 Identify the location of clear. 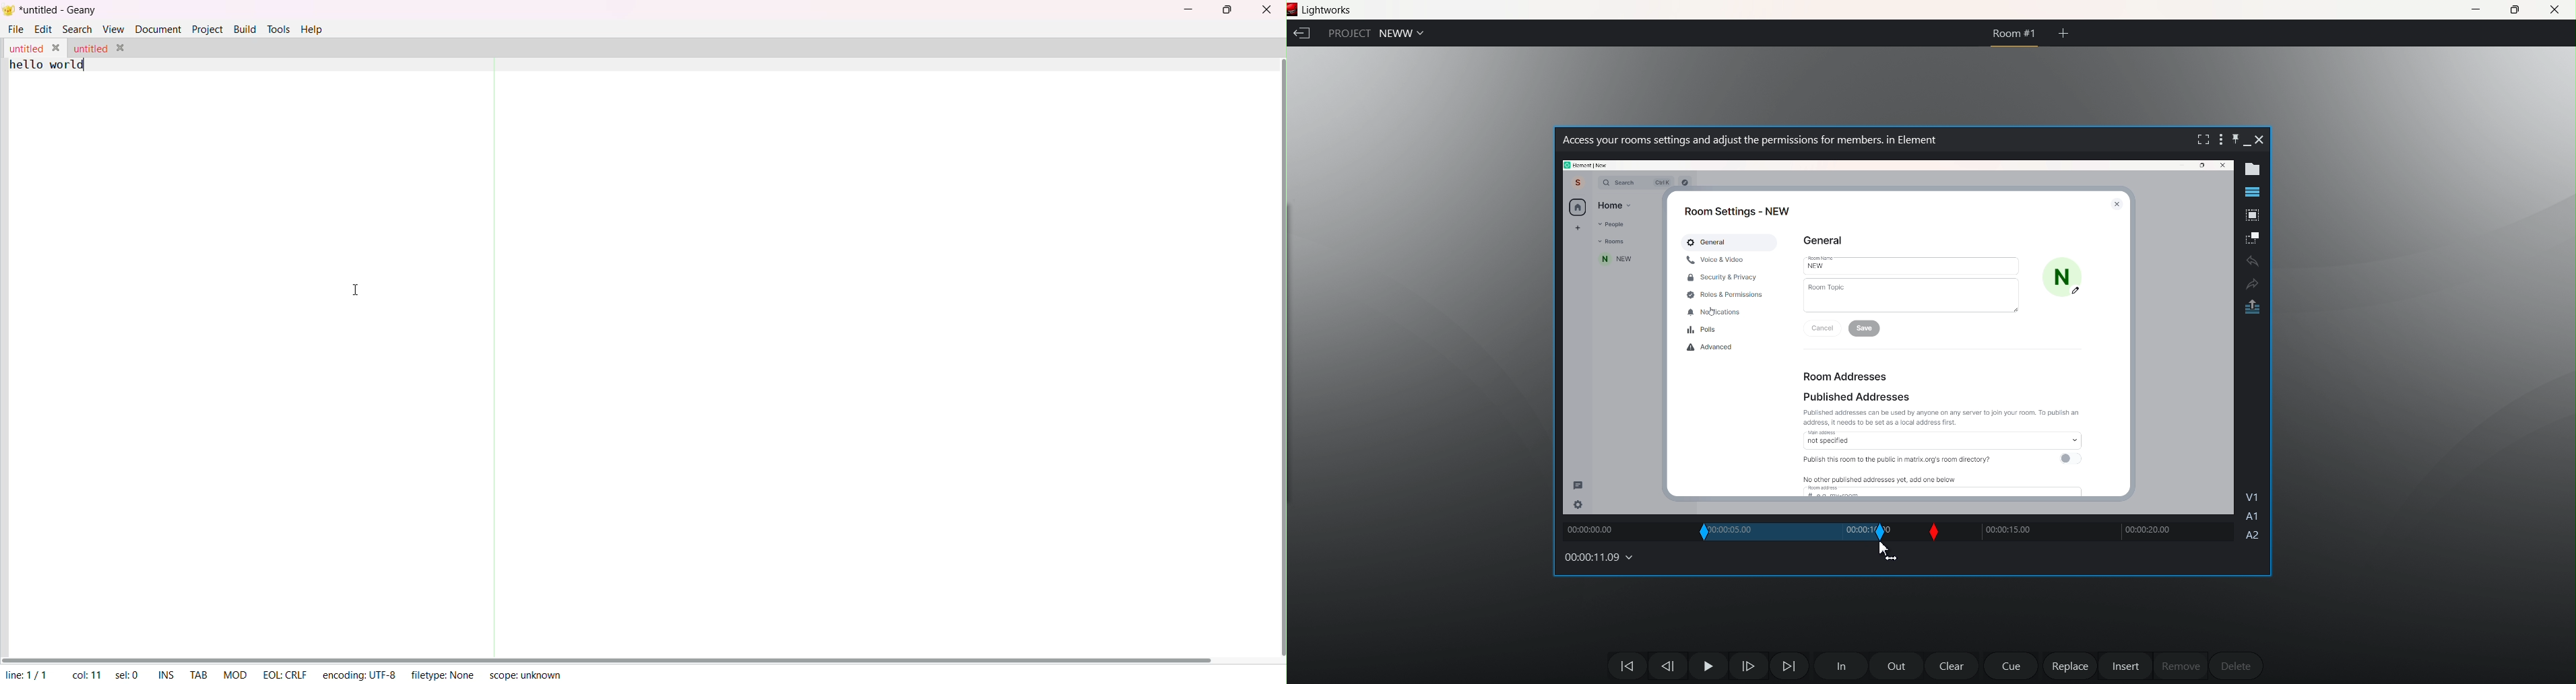
(1949, 664).